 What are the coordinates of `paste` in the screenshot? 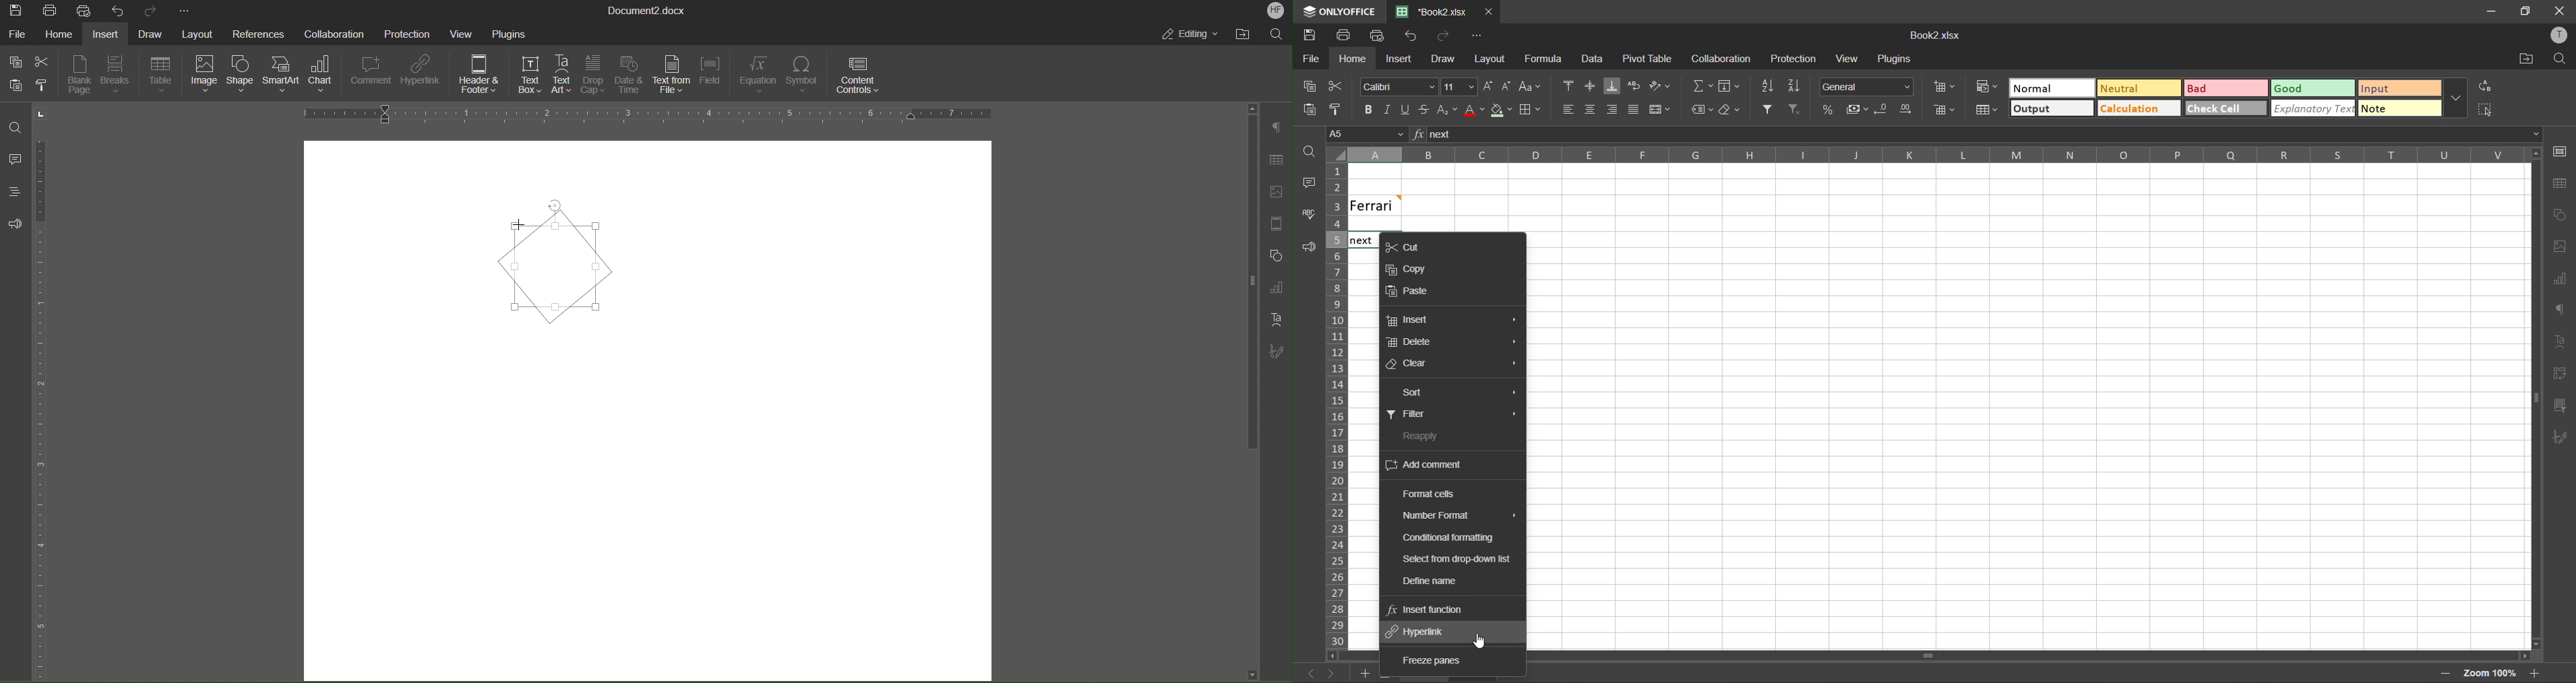 It's located at (1413, 292).